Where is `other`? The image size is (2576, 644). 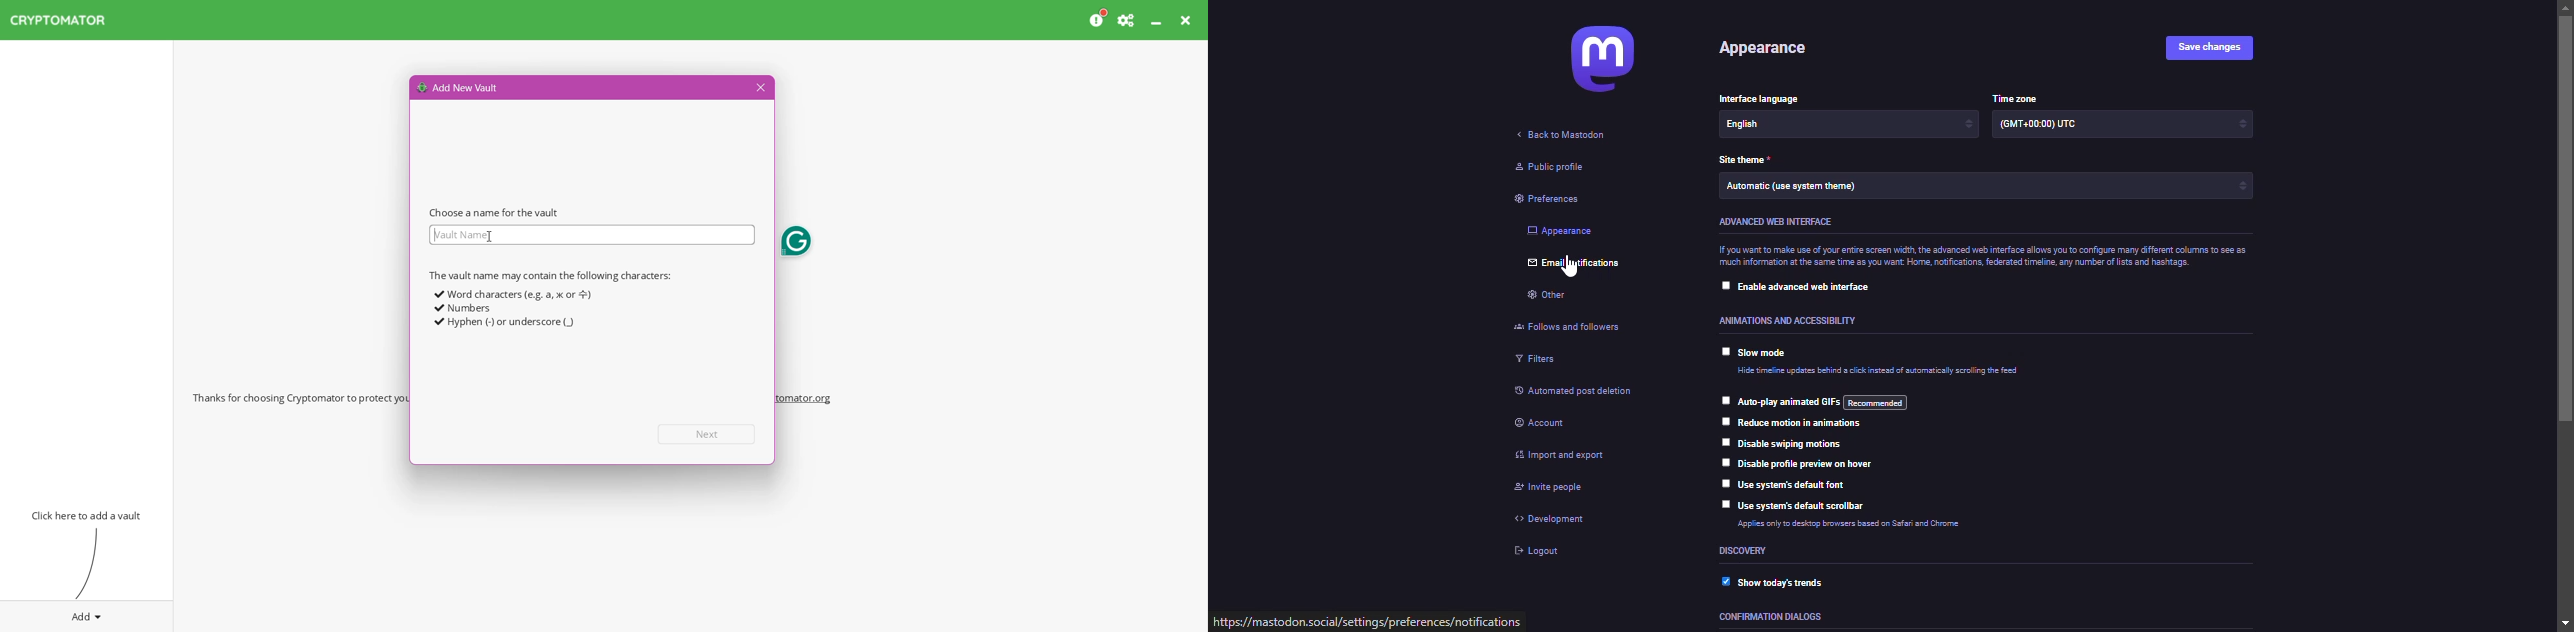
other is located at coordinates (1542, 297).